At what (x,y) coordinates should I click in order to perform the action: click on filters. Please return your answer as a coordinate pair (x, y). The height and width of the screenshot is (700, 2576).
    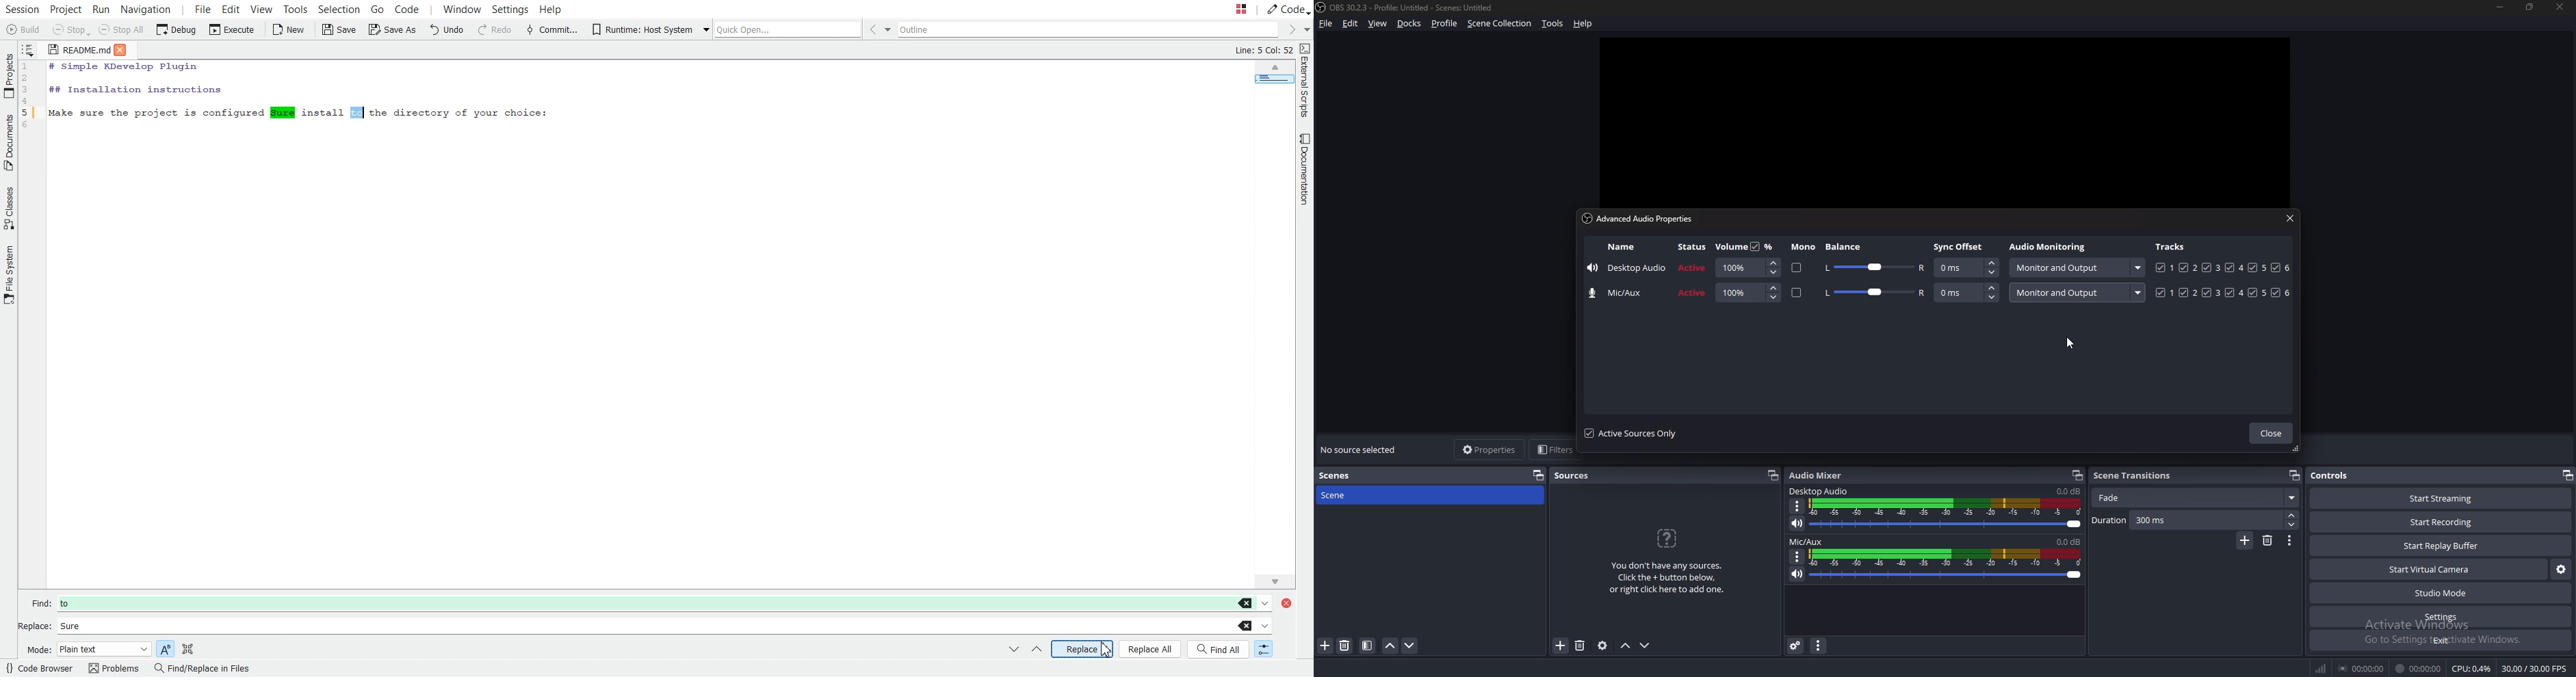
    Looking at the image, I should click on (1552, 450).